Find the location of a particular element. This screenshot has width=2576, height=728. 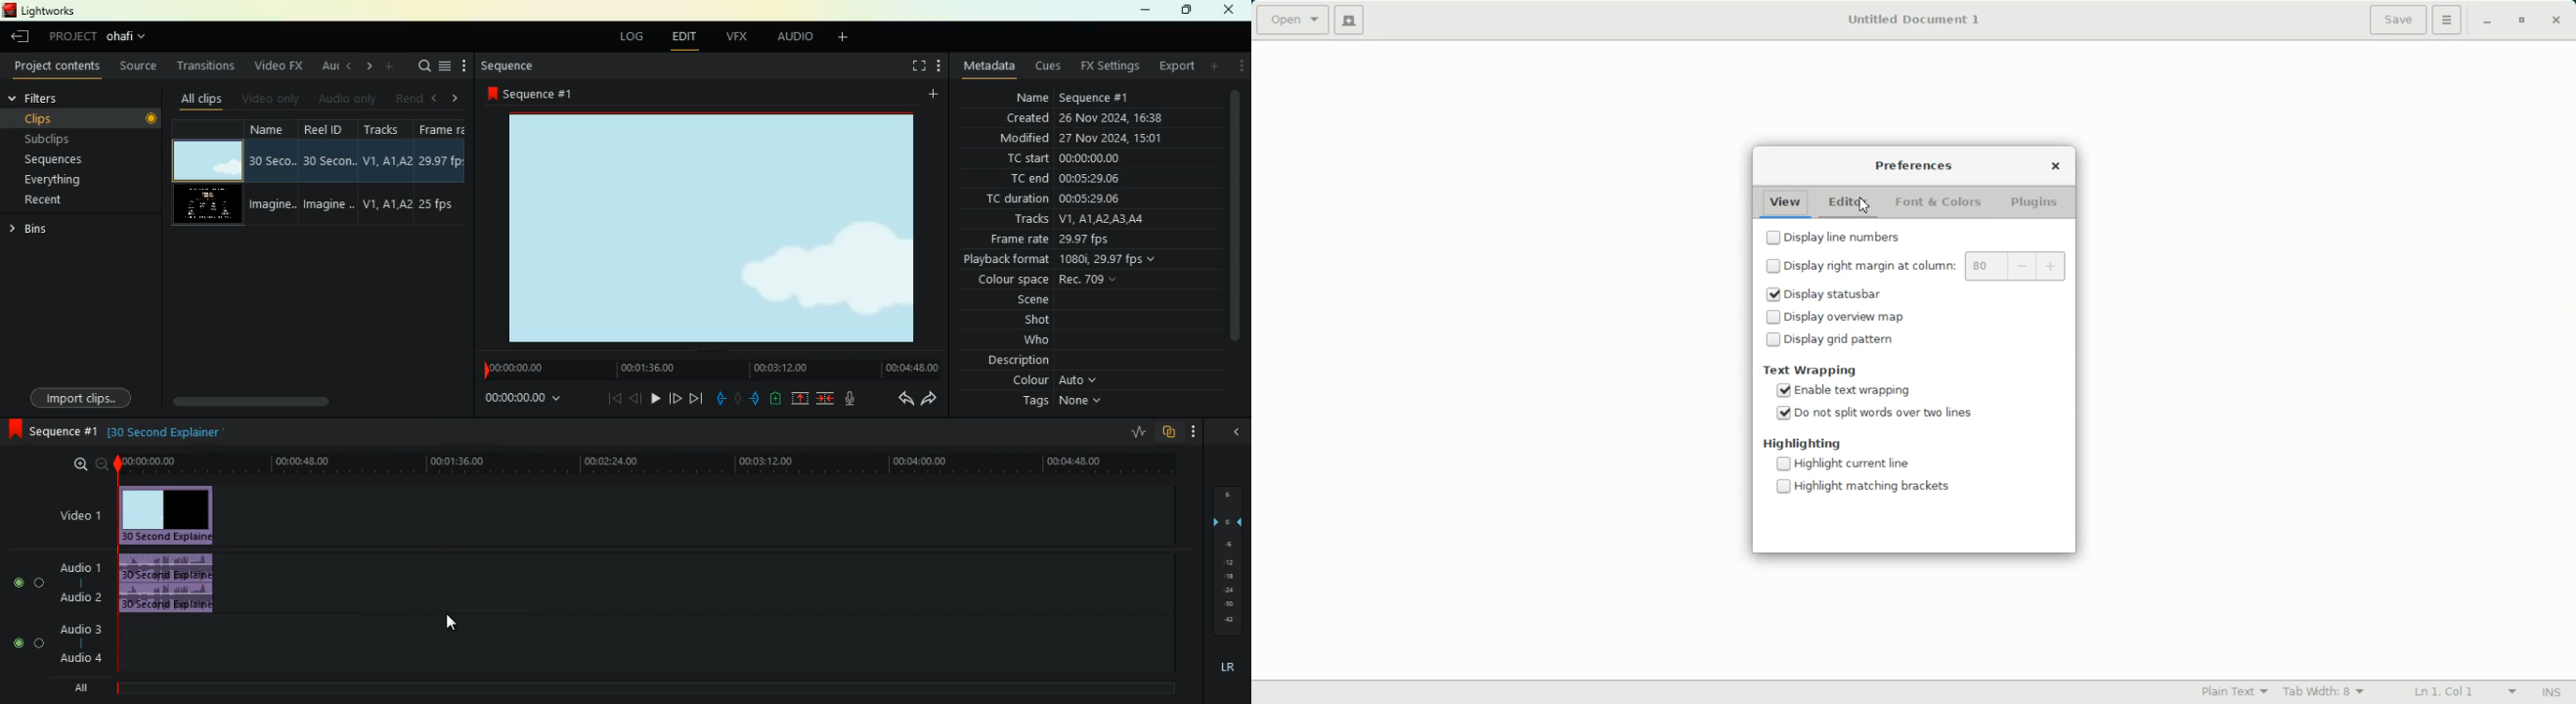

metadata is located at coordinates (989, 66).